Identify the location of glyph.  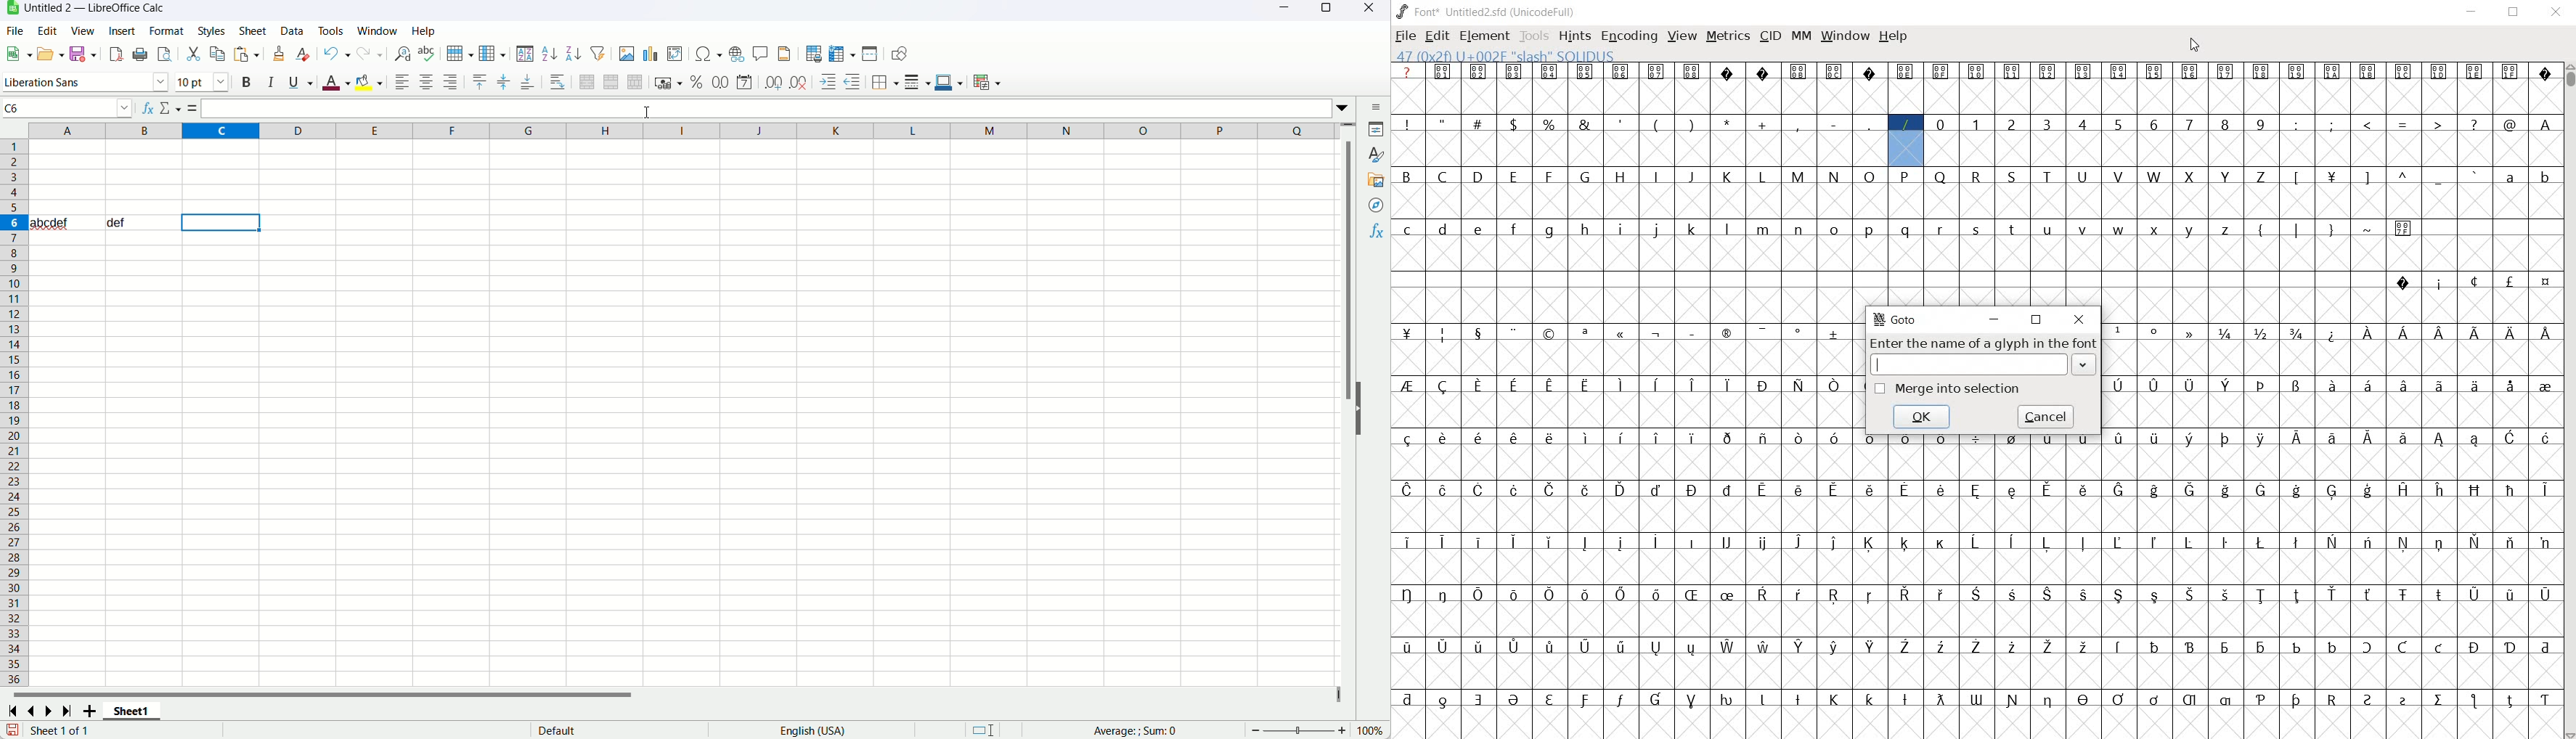
(1869, 543).